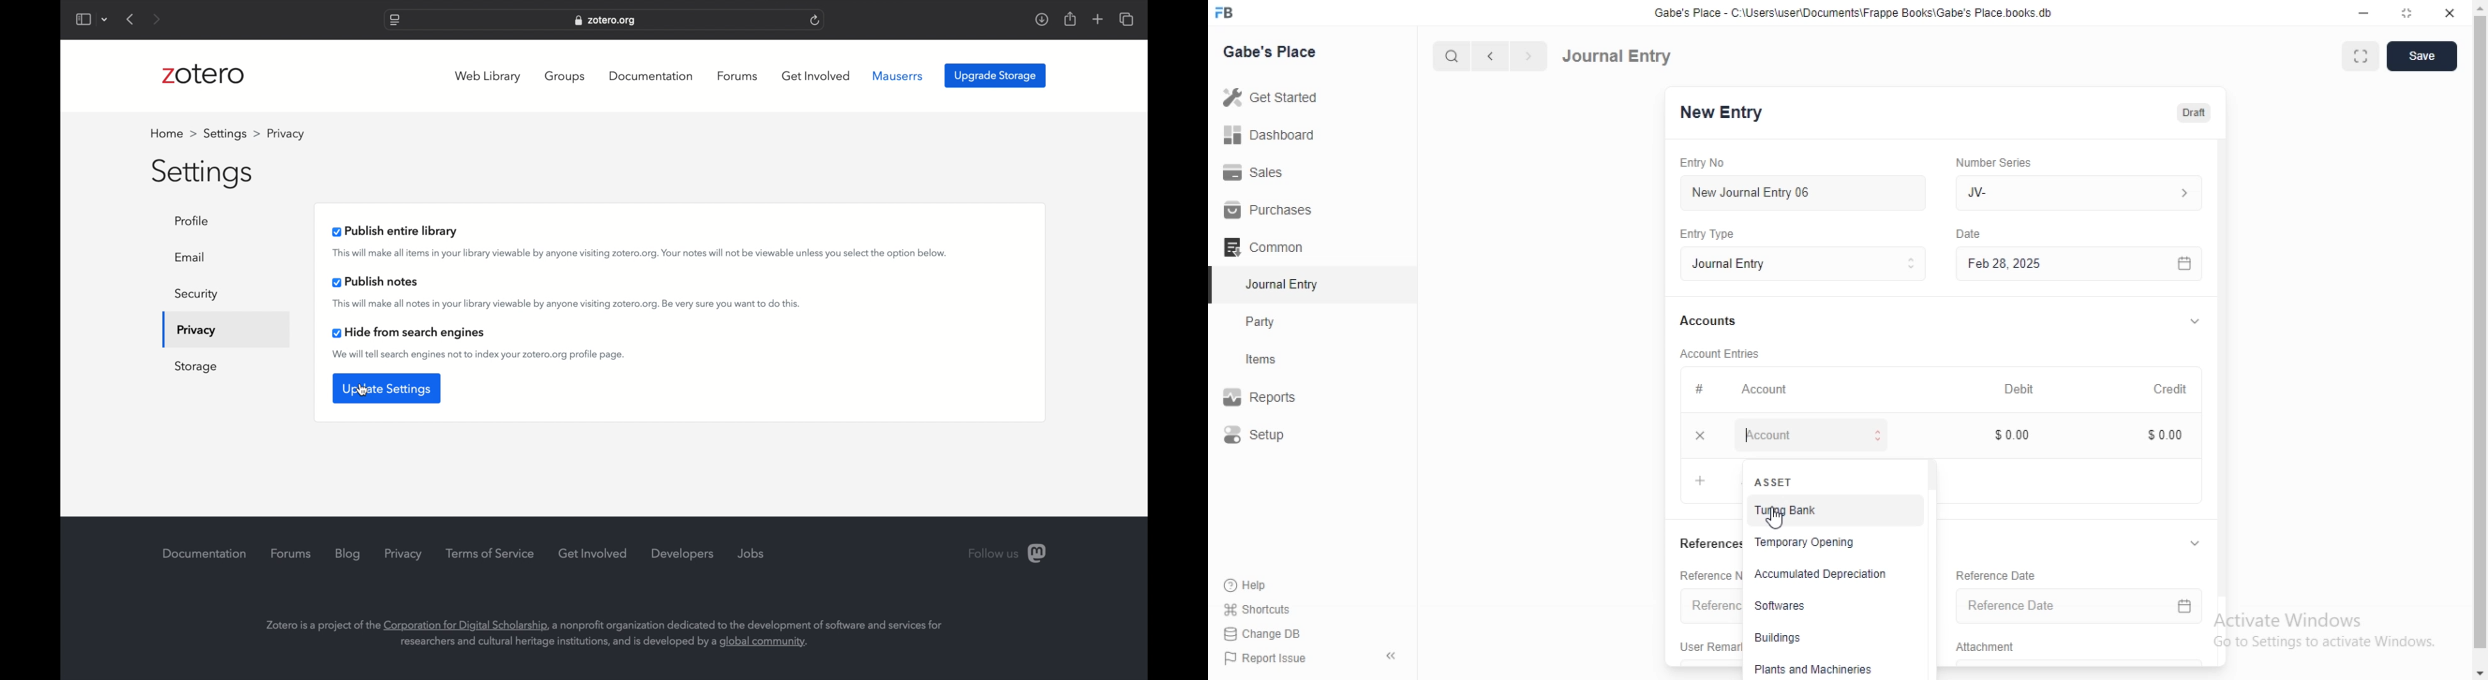 Image resolution: width=2492 pixels, height=700 pixels. I want to click on Journal Entry, so click(1618, 55).